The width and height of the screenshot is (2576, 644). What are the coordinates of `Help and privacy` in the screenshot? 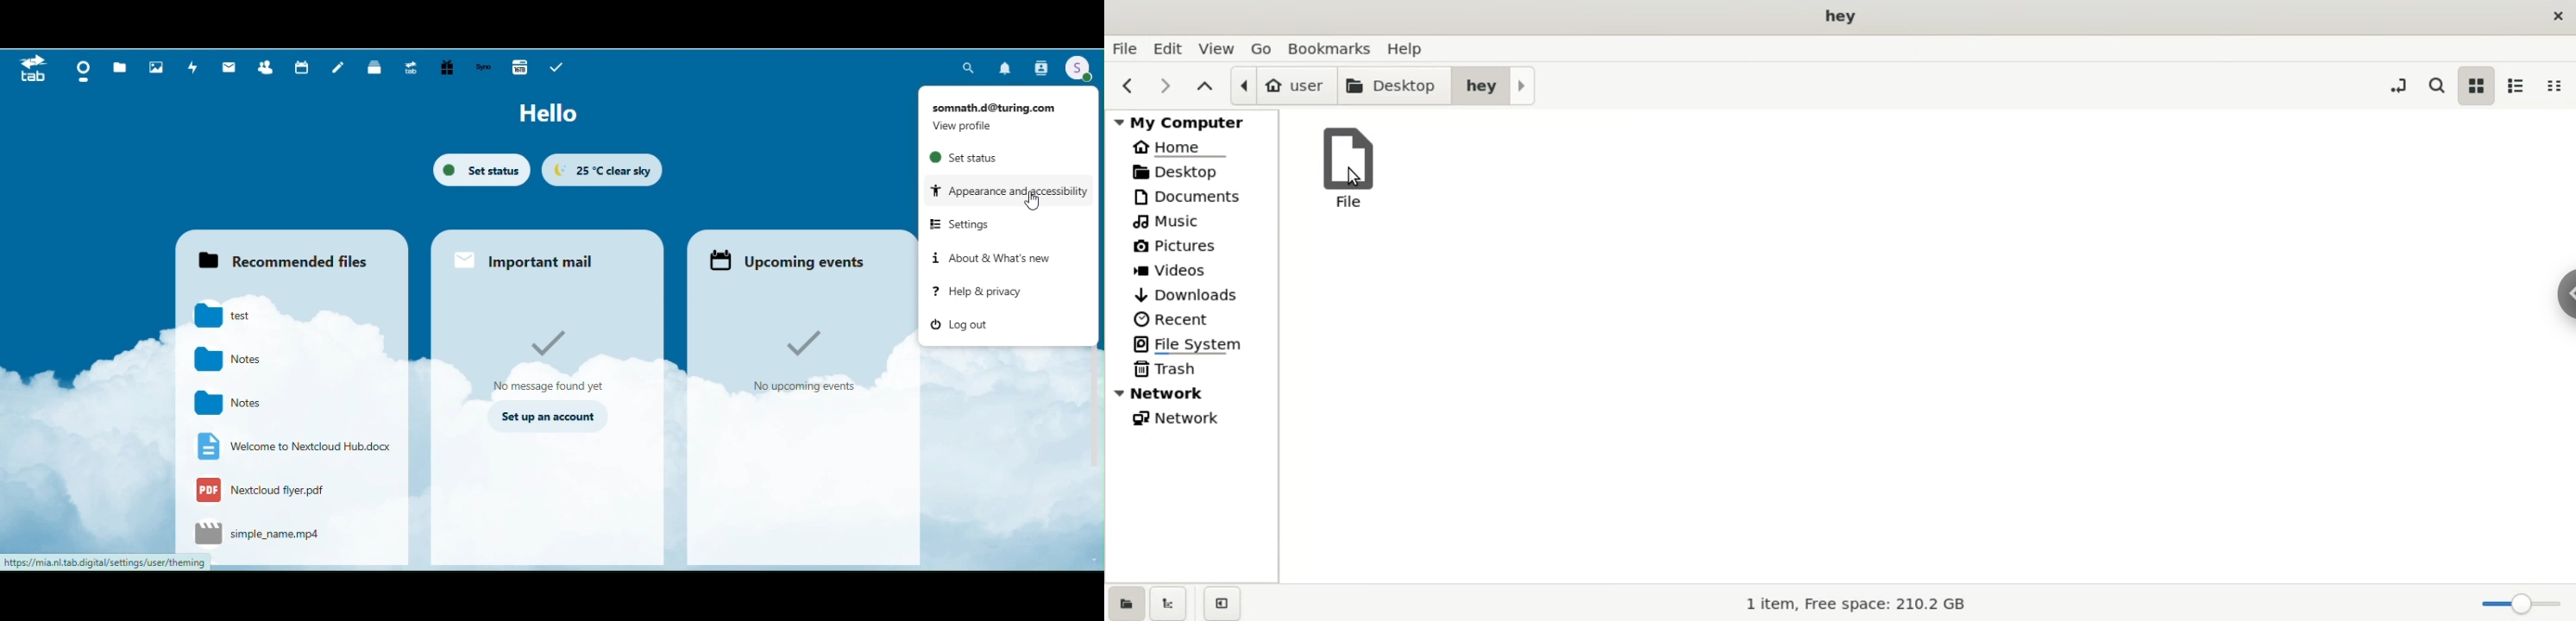 It's located at (976, 292).